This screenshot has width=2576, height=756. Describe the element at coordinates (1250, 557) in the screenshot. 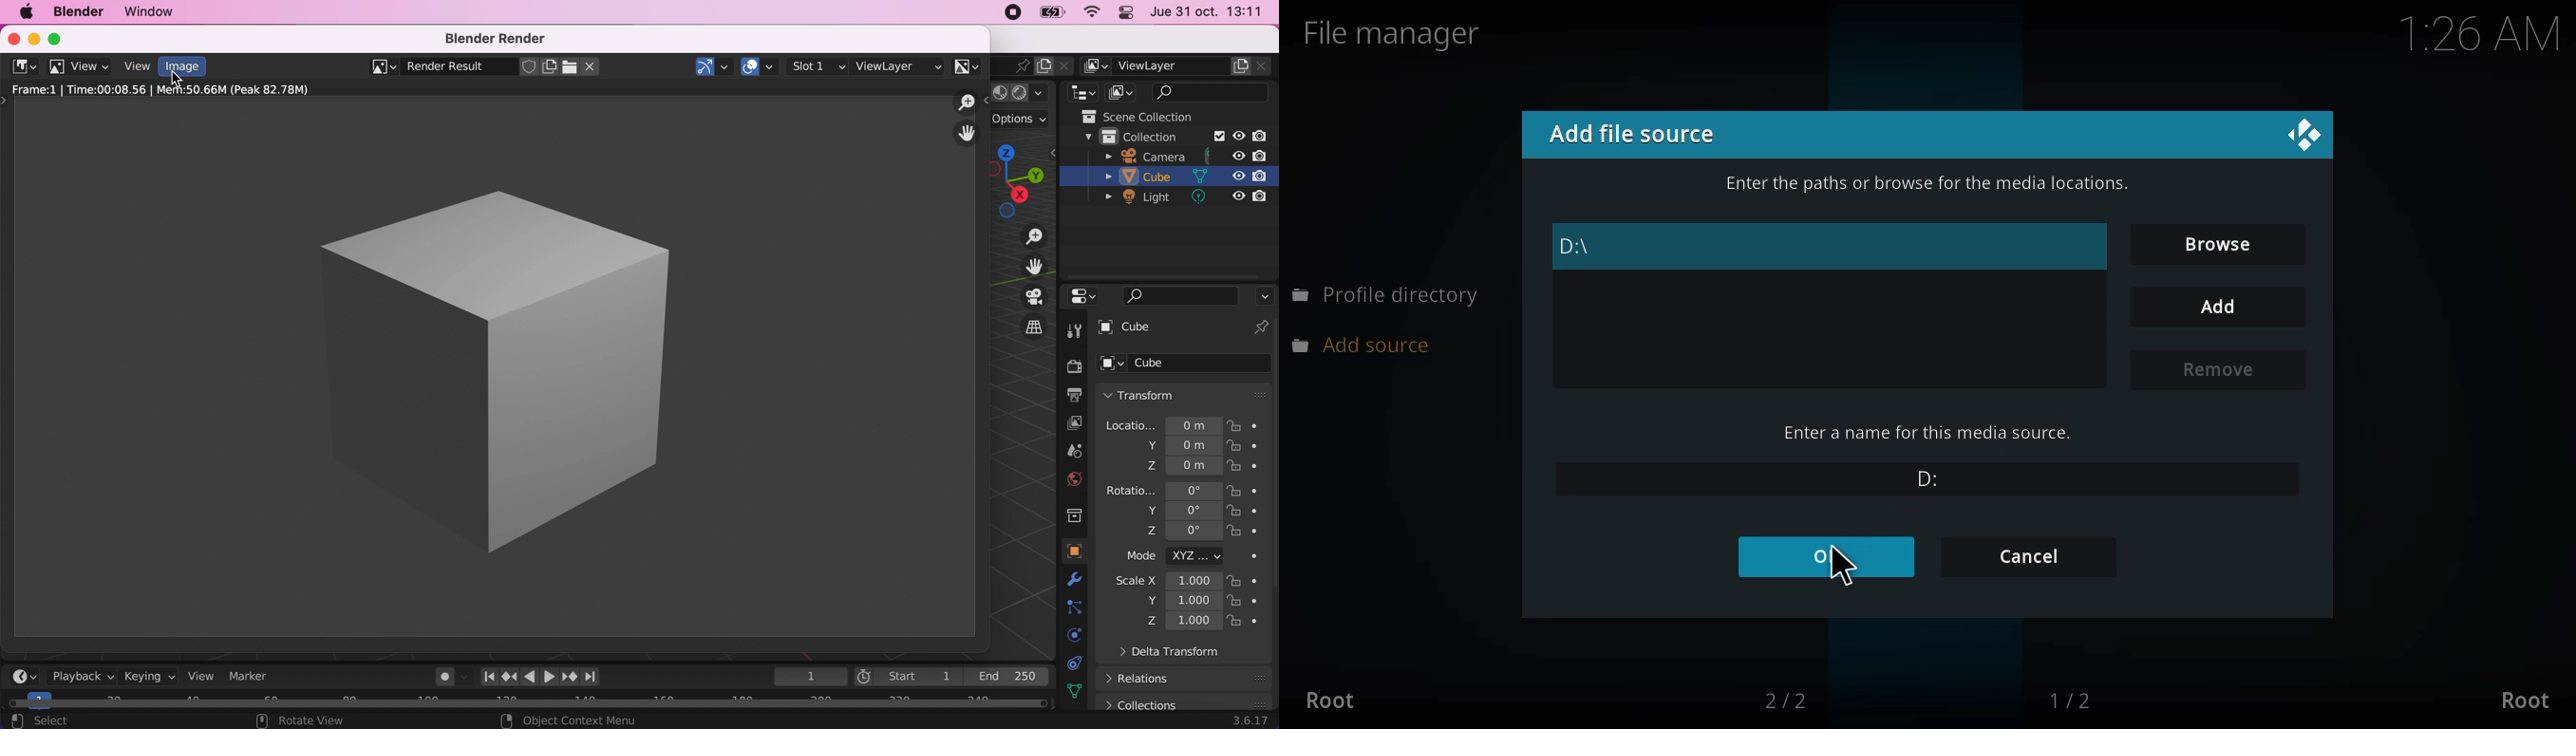

I see `dot` at that location.